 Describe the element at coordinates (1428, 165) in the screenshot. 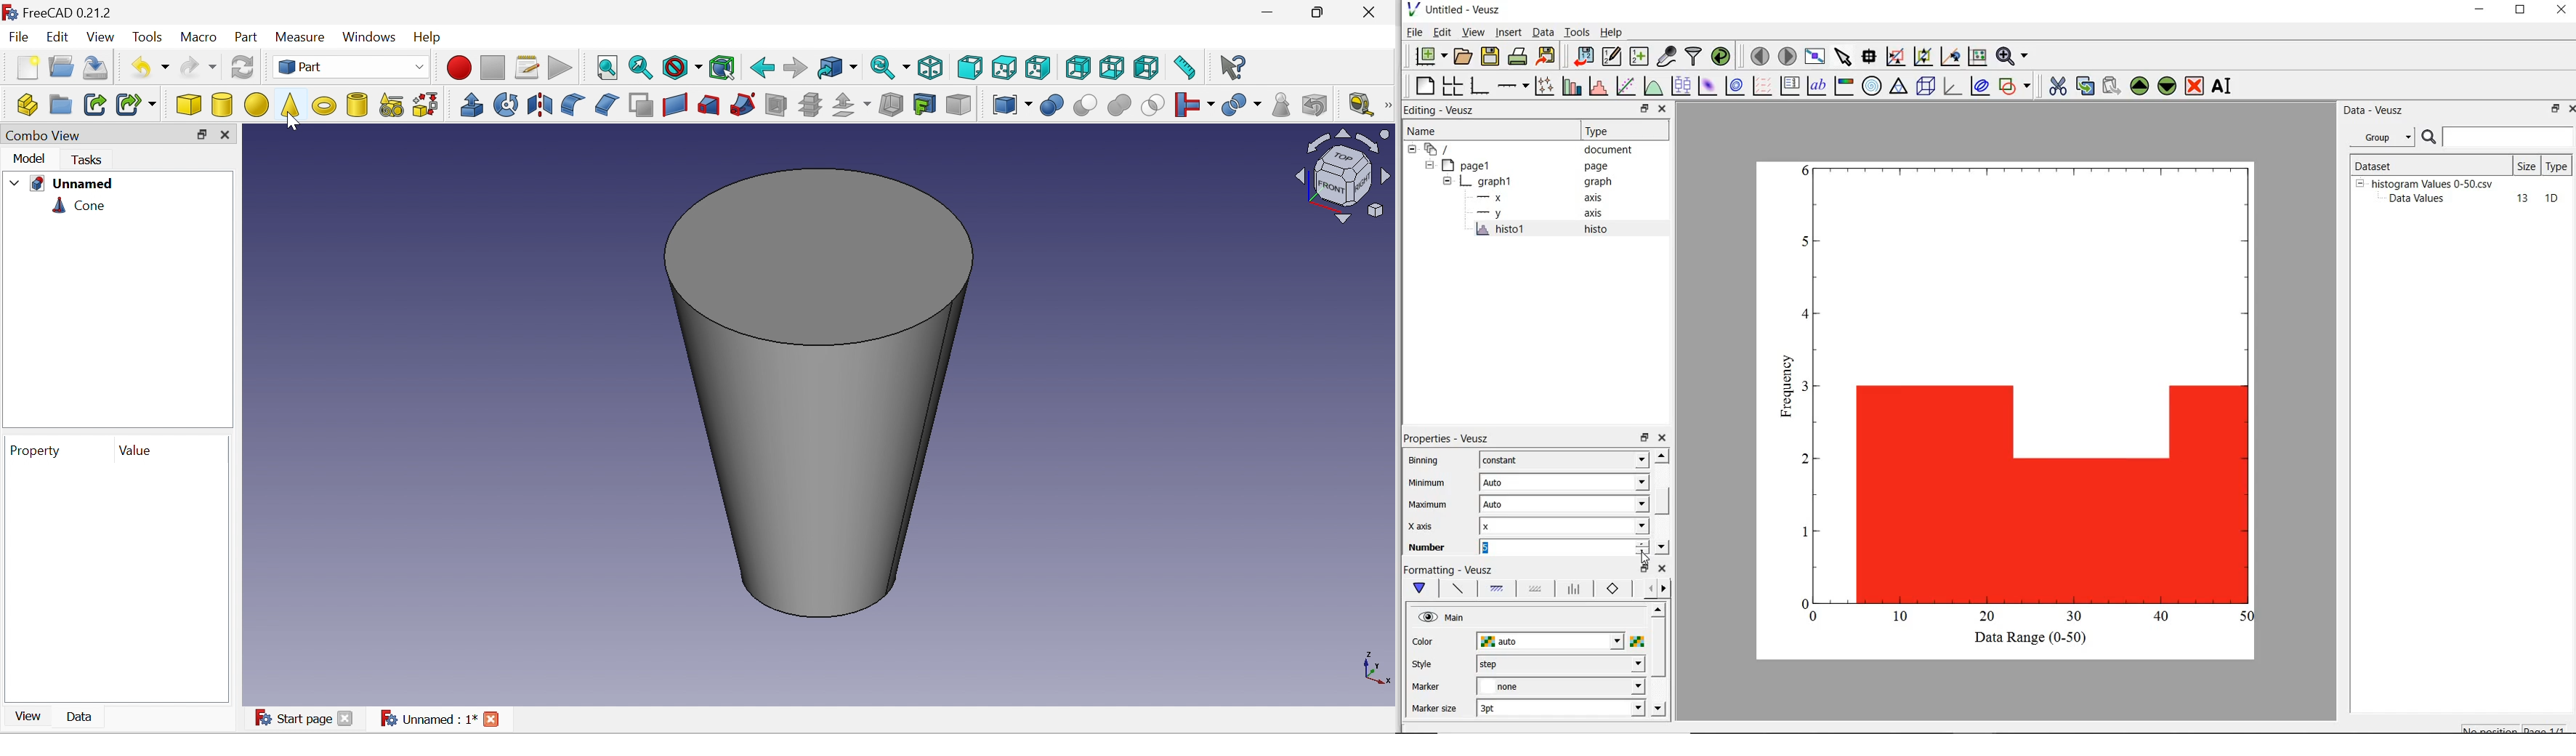

I see `hide` at that location.